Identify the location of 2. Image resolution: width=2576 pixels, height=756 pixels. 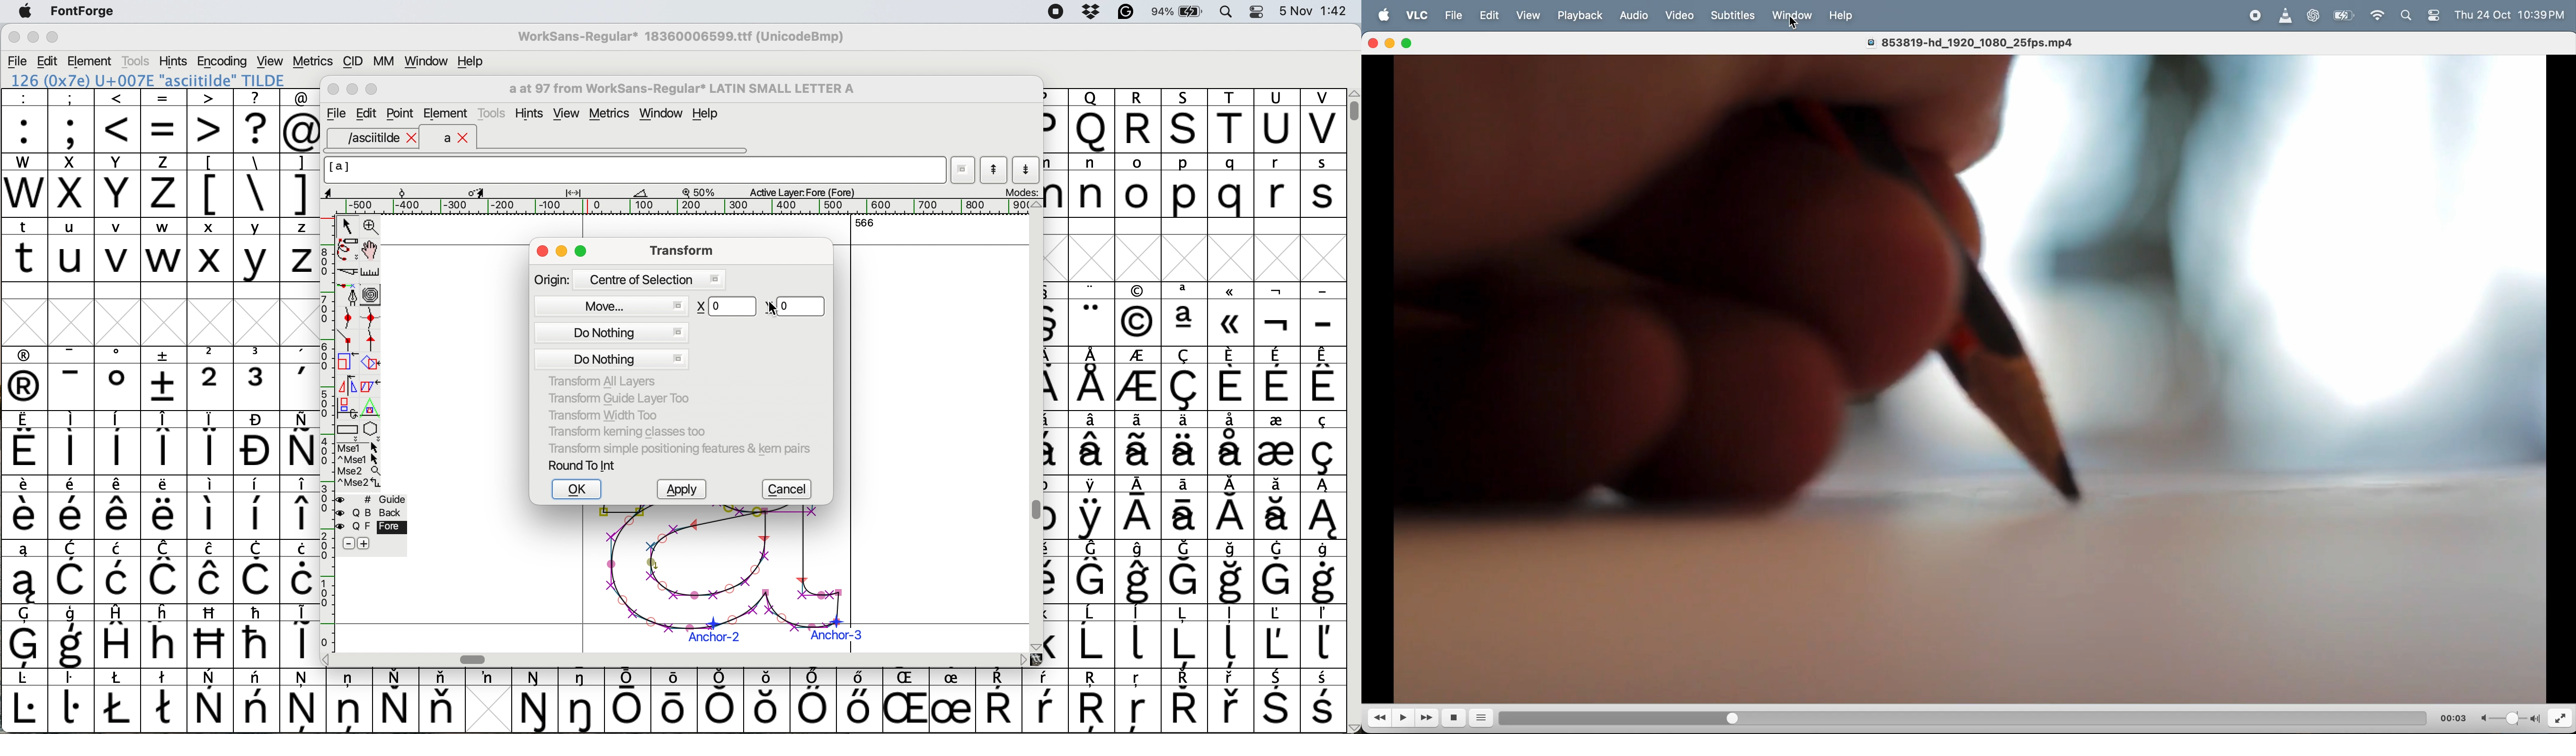
(211, 378).